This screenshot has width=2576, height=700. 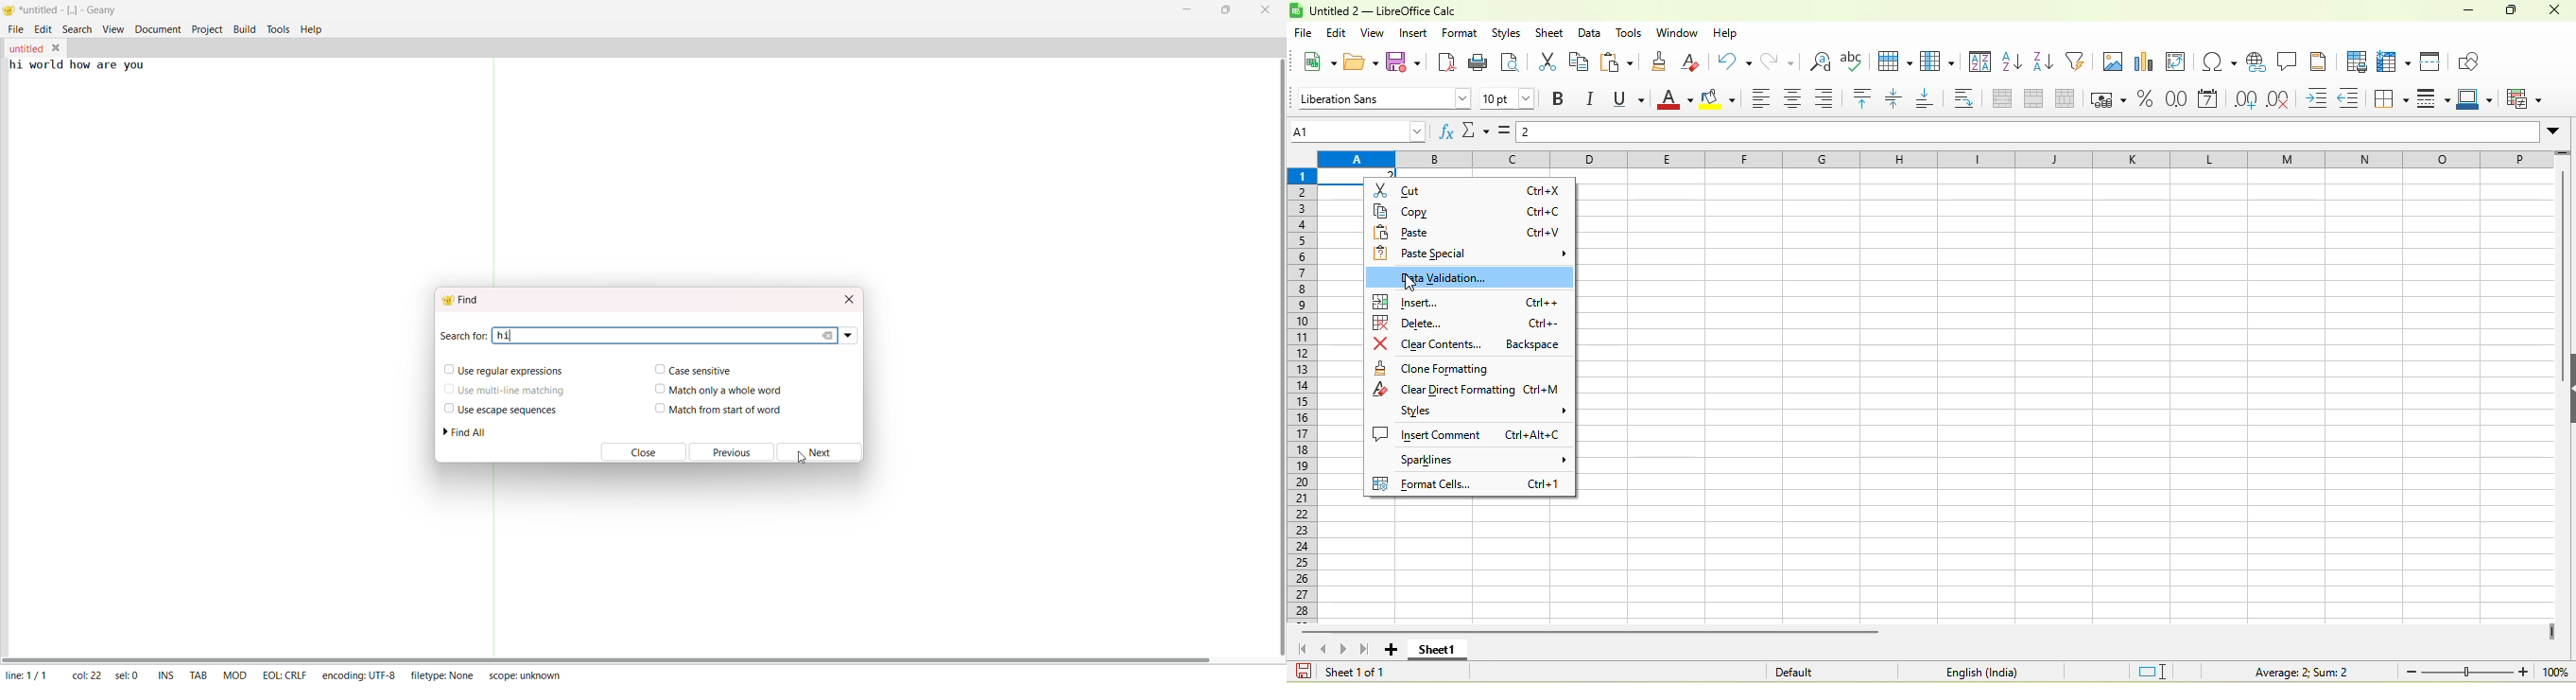 I want to click on special character, so click(x=2222, y=61).